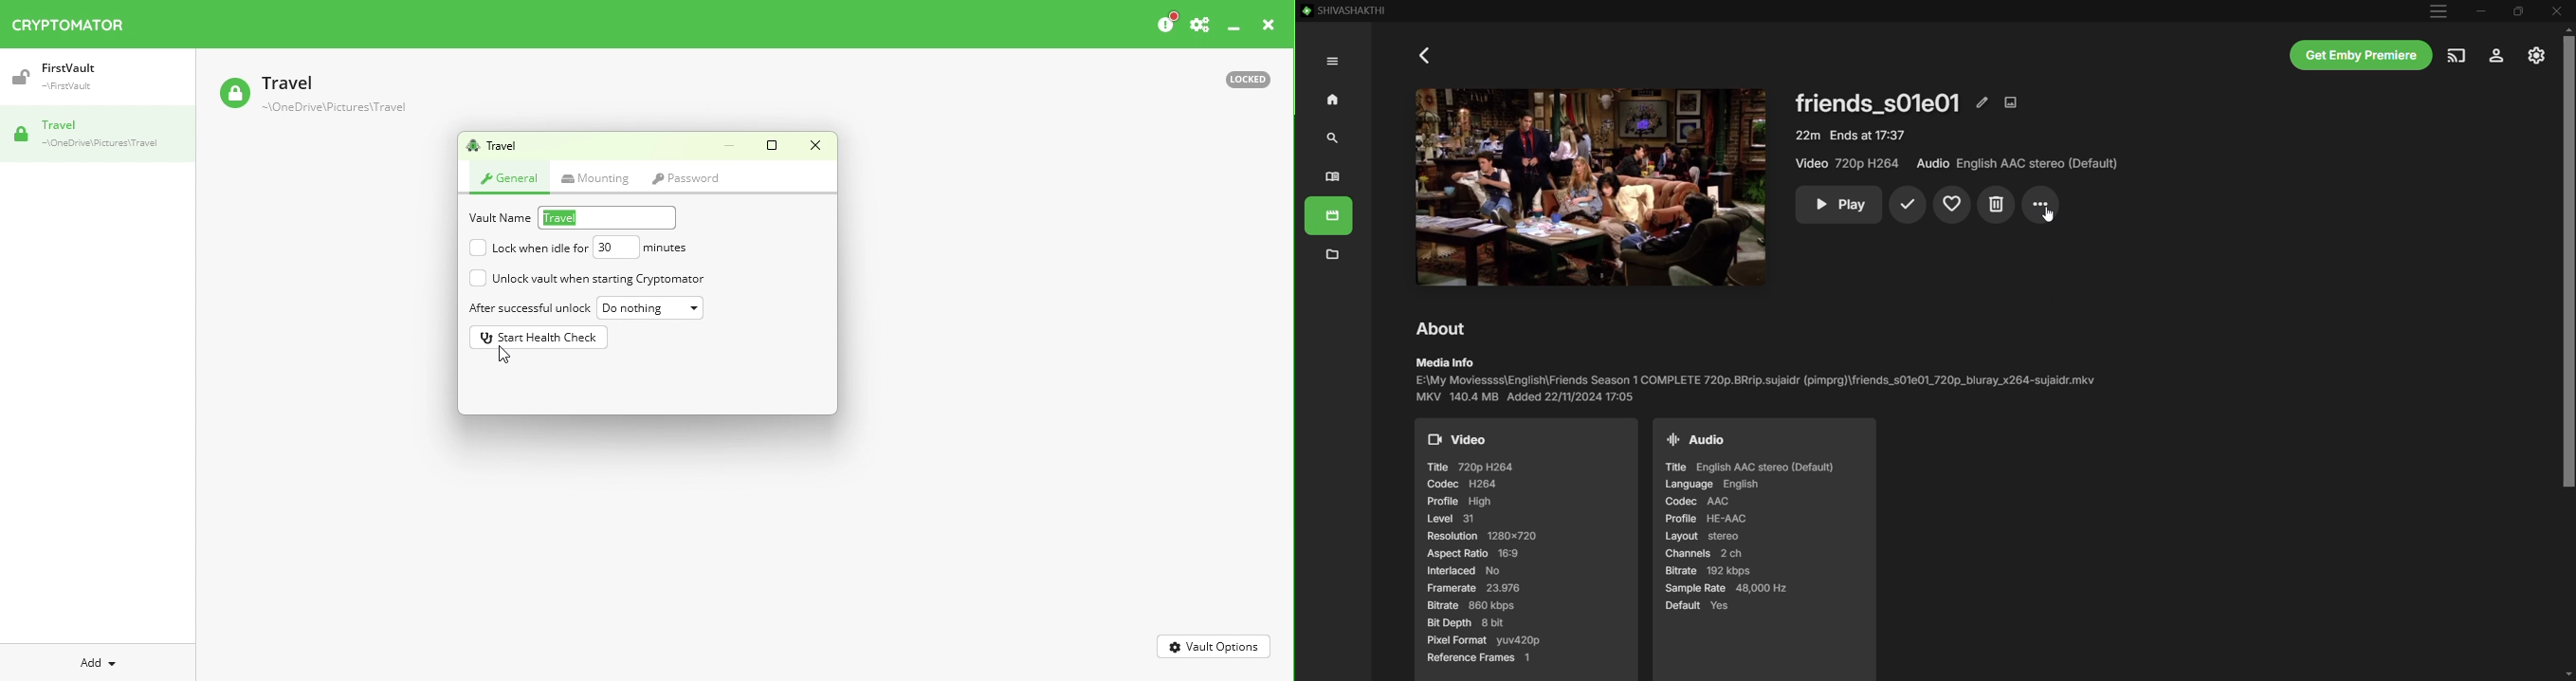 The width and height of the screenshot is (2576, 700). What do you see at coordinates (78, 21) in the screenshot?
I see `Cryptomator icon` at bounding box center [78, 21].